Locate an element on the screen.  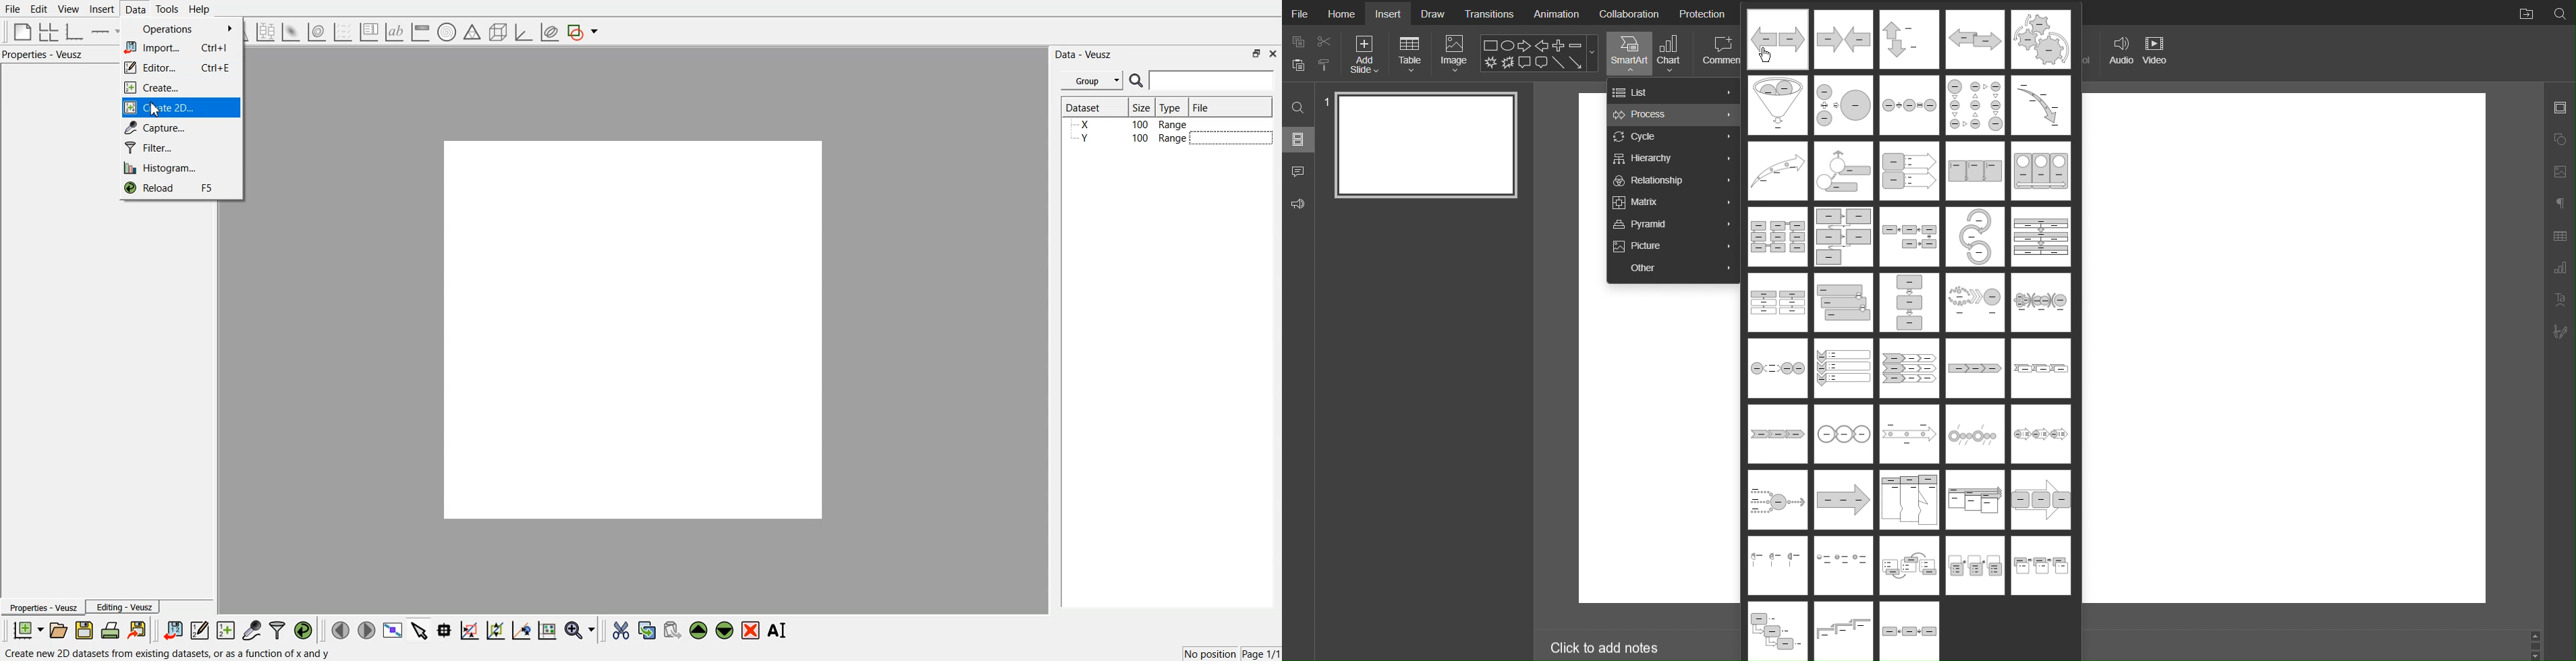
Process Template 2 is located at coordinates (1841, 39).